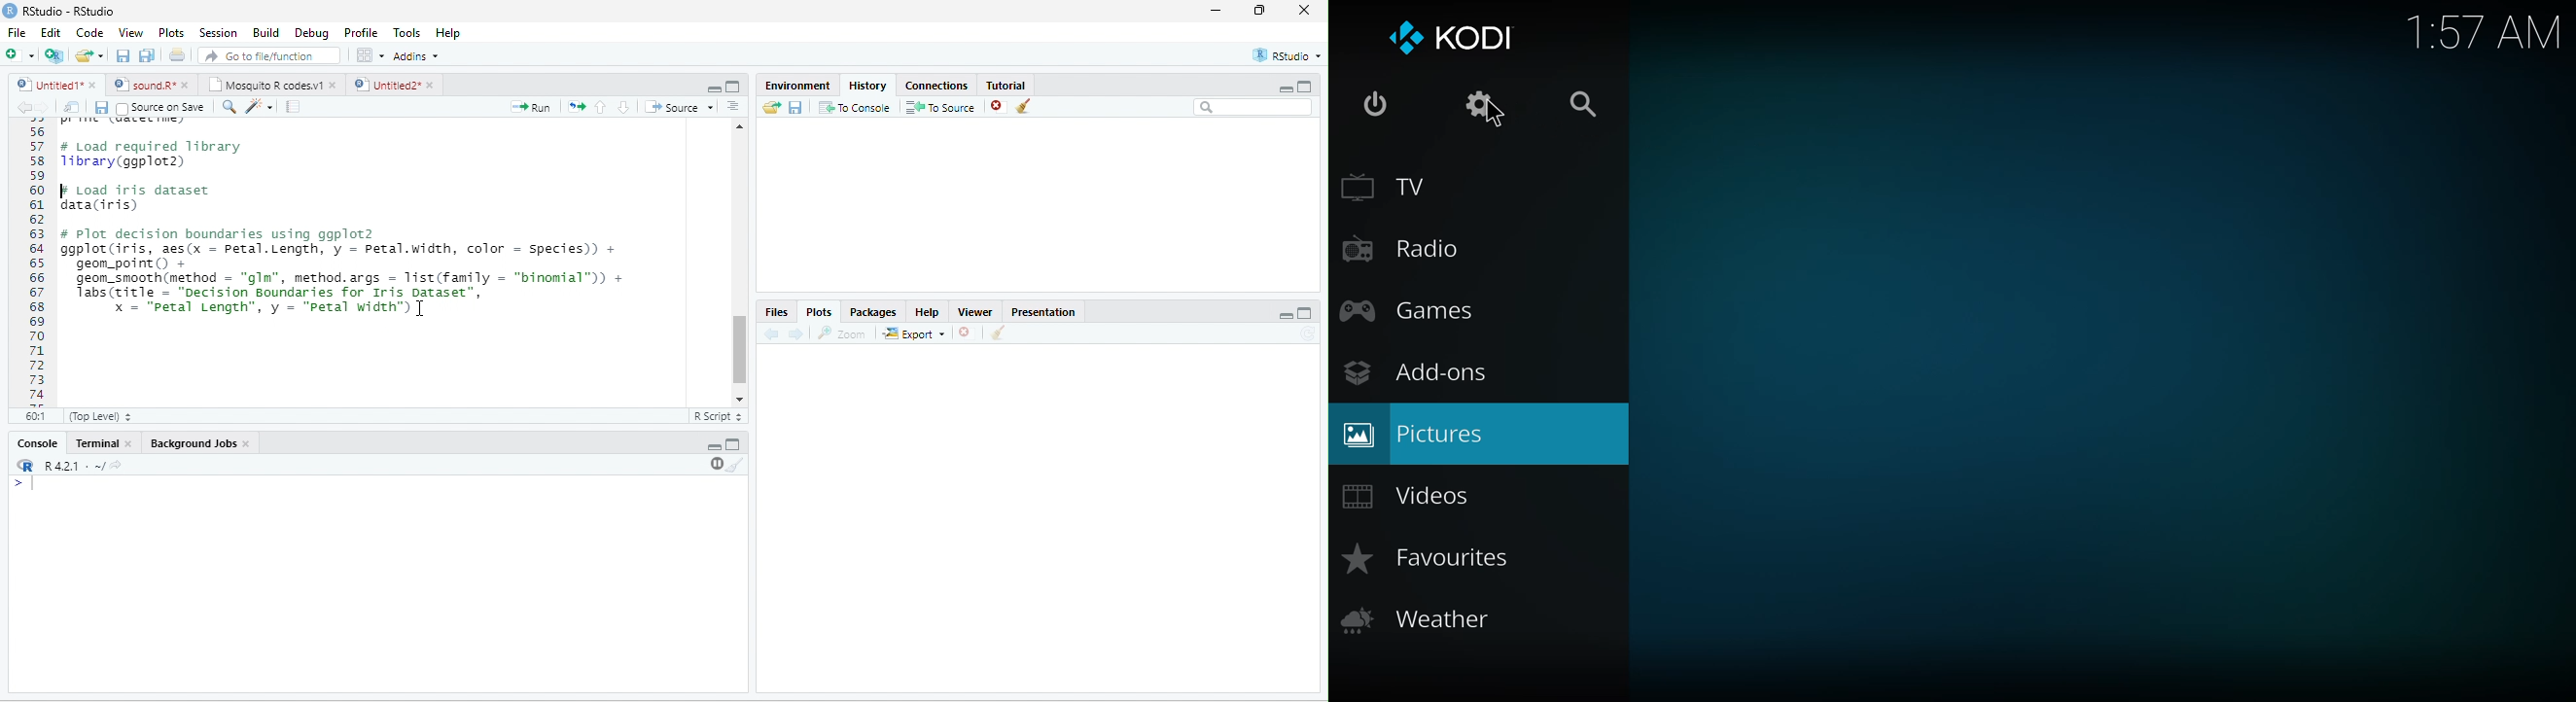 The width and height of the screenshot is (2576, 728). I want to click on clear, so click(999, 333).